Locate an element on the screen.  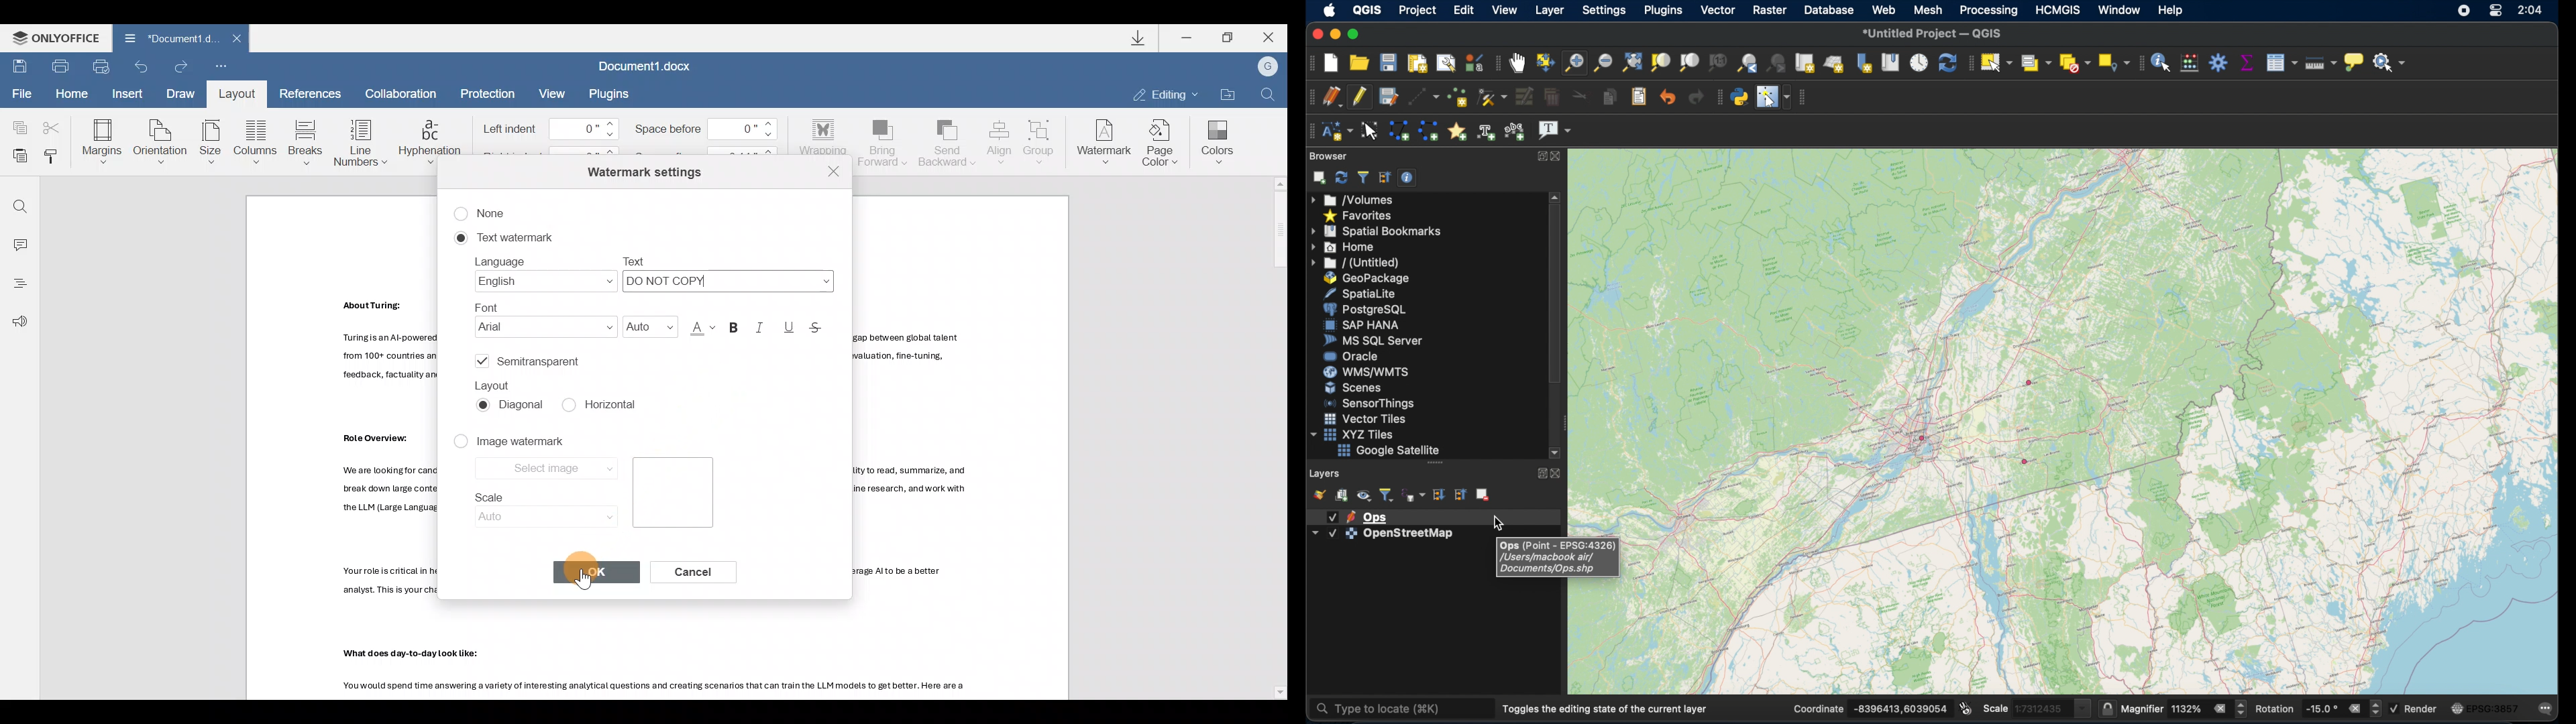
Close is located at coordinates (834, 171).